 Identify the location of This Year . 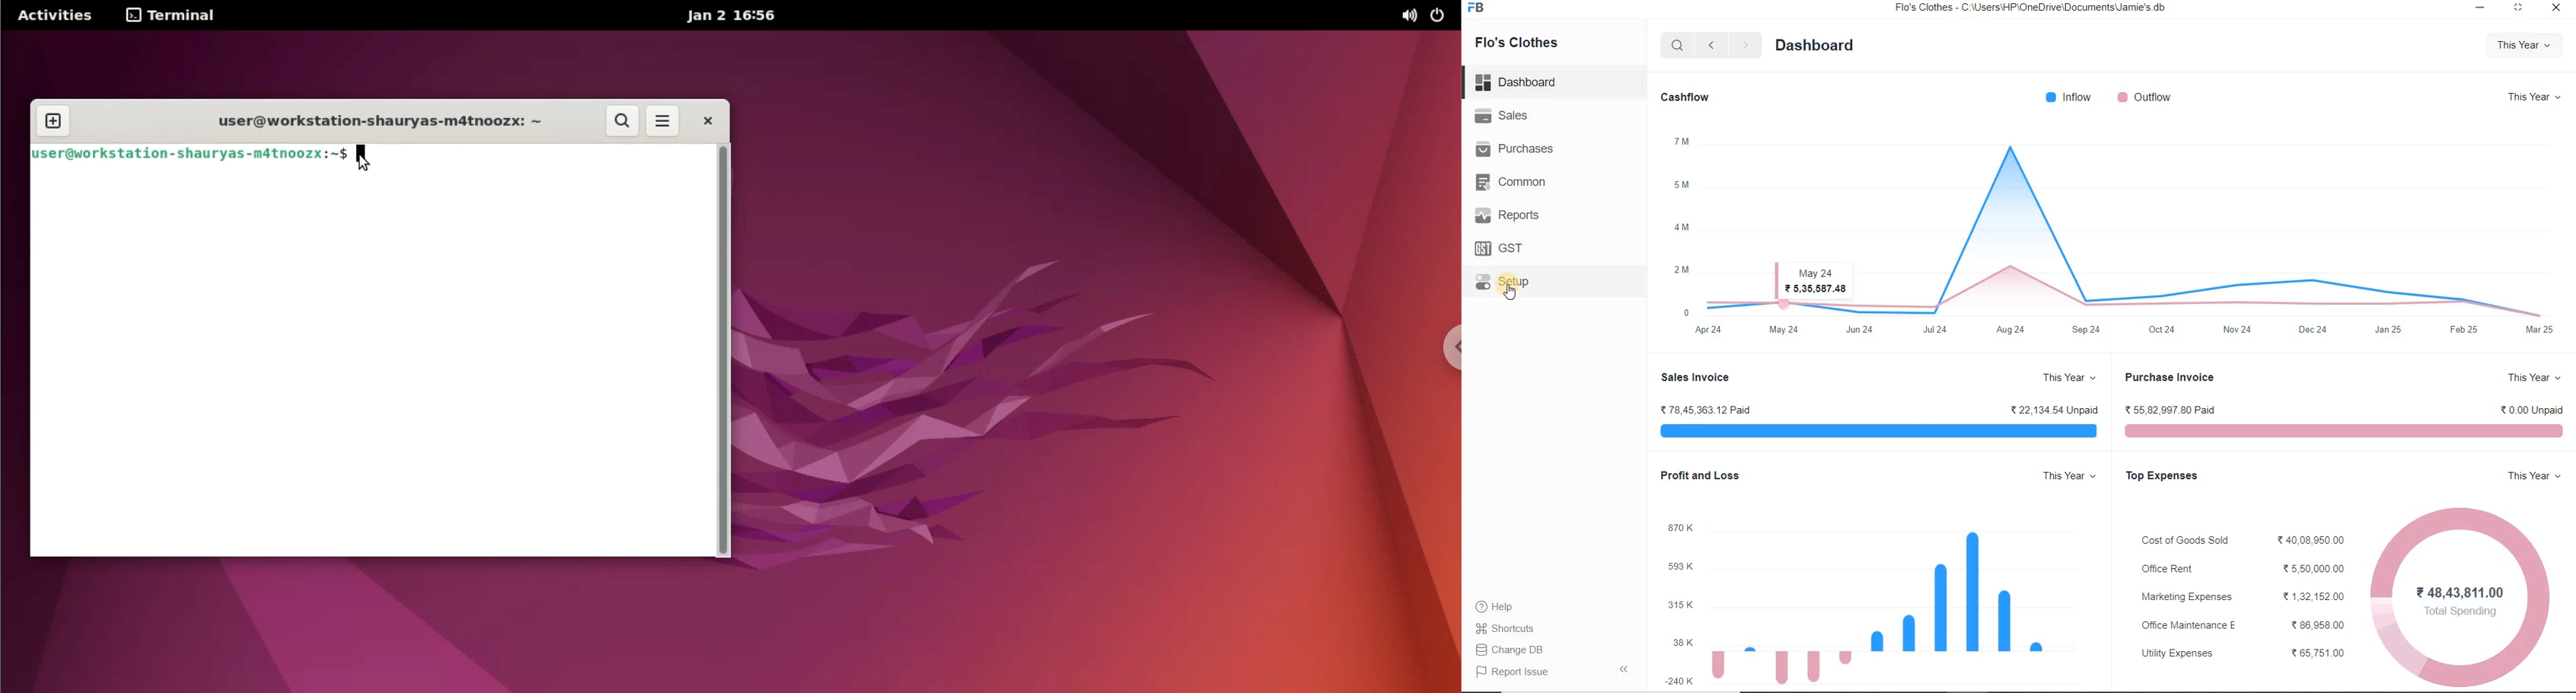
(2065, 478).